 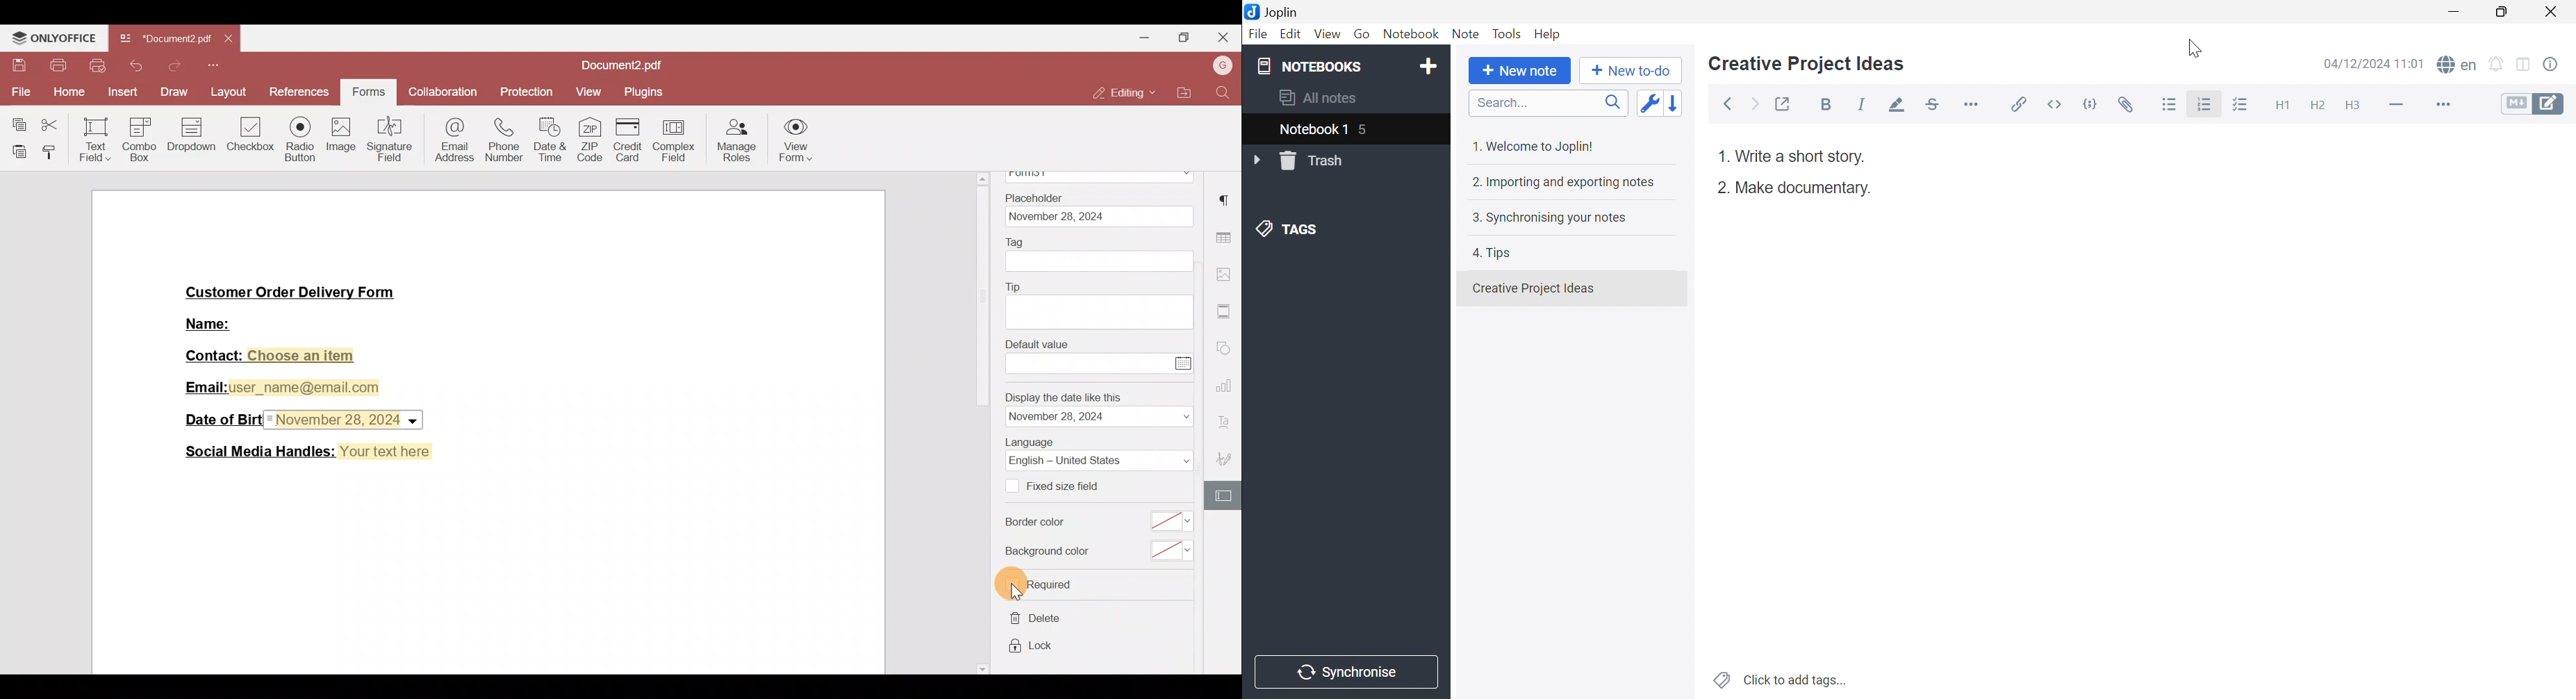 What do you see at coordinates (1030, 442) in the screenshot?
I see `Language` at bounding box center [1030, 442].